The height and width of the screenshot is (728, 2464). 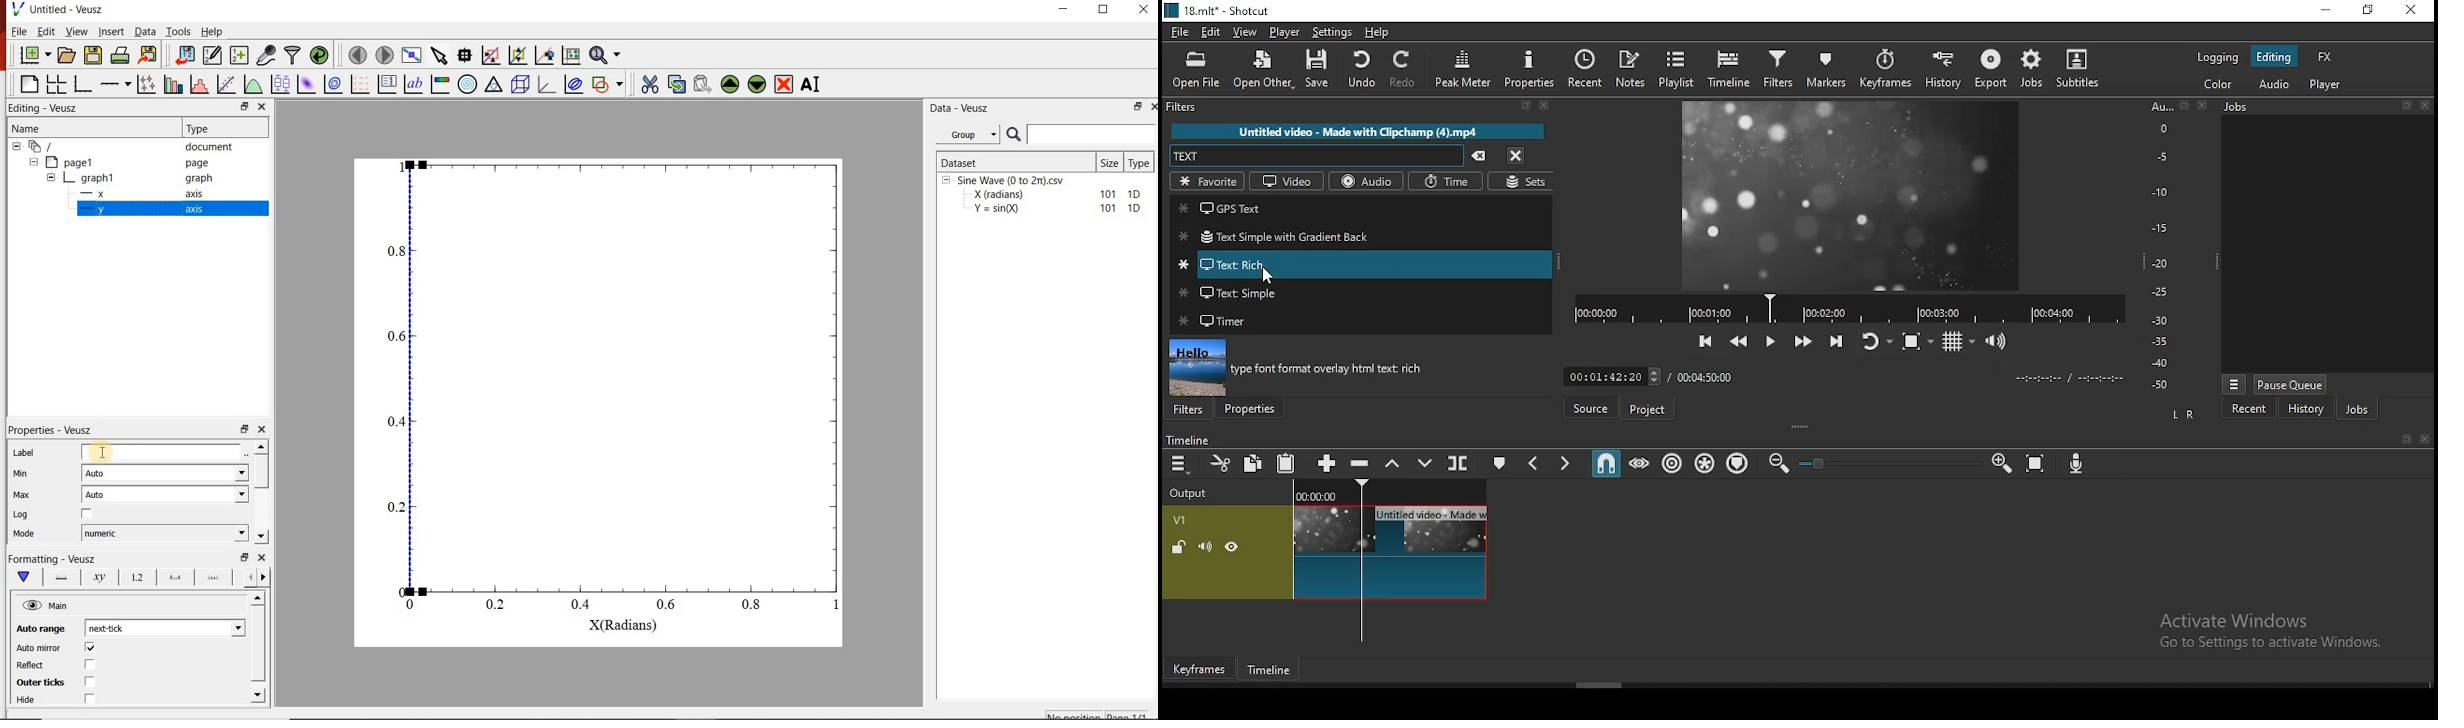 What do you see at coordinates (1189, 409) in the screenshot?
I see `filters` at bounding box center [1189, 409].